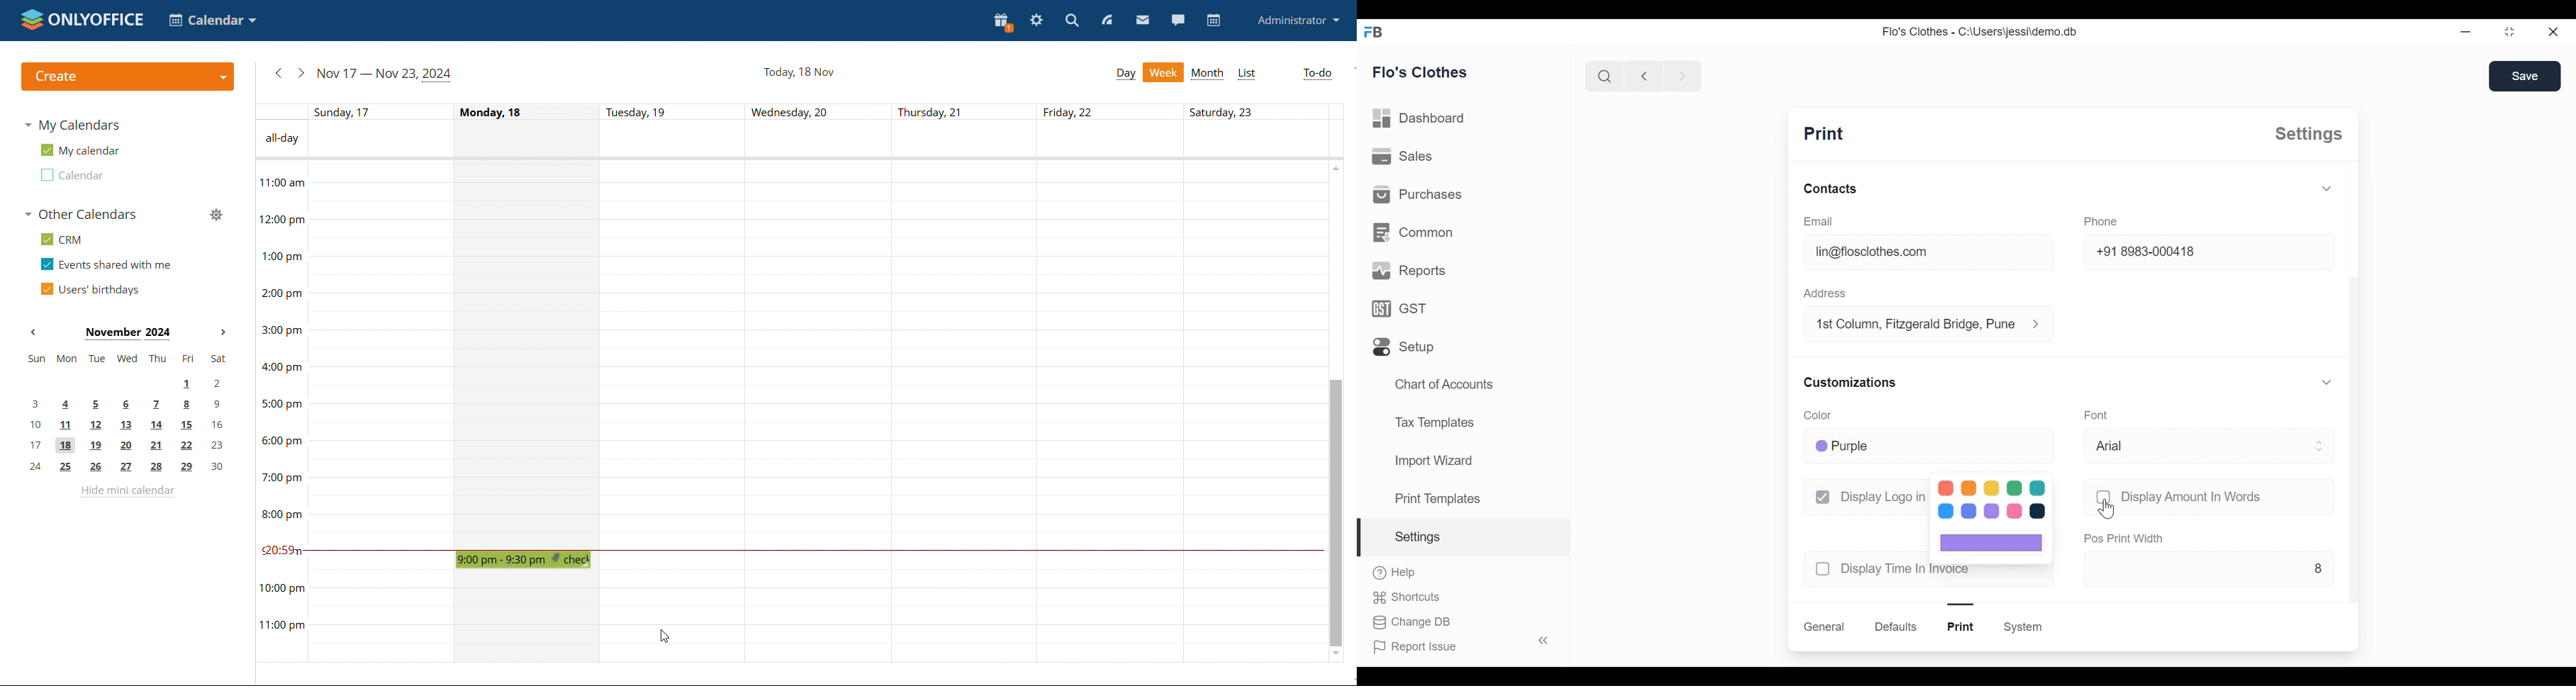  Describe the element at coordinates (1420, 118) in the screenshot. I see `dashboard` at that location.